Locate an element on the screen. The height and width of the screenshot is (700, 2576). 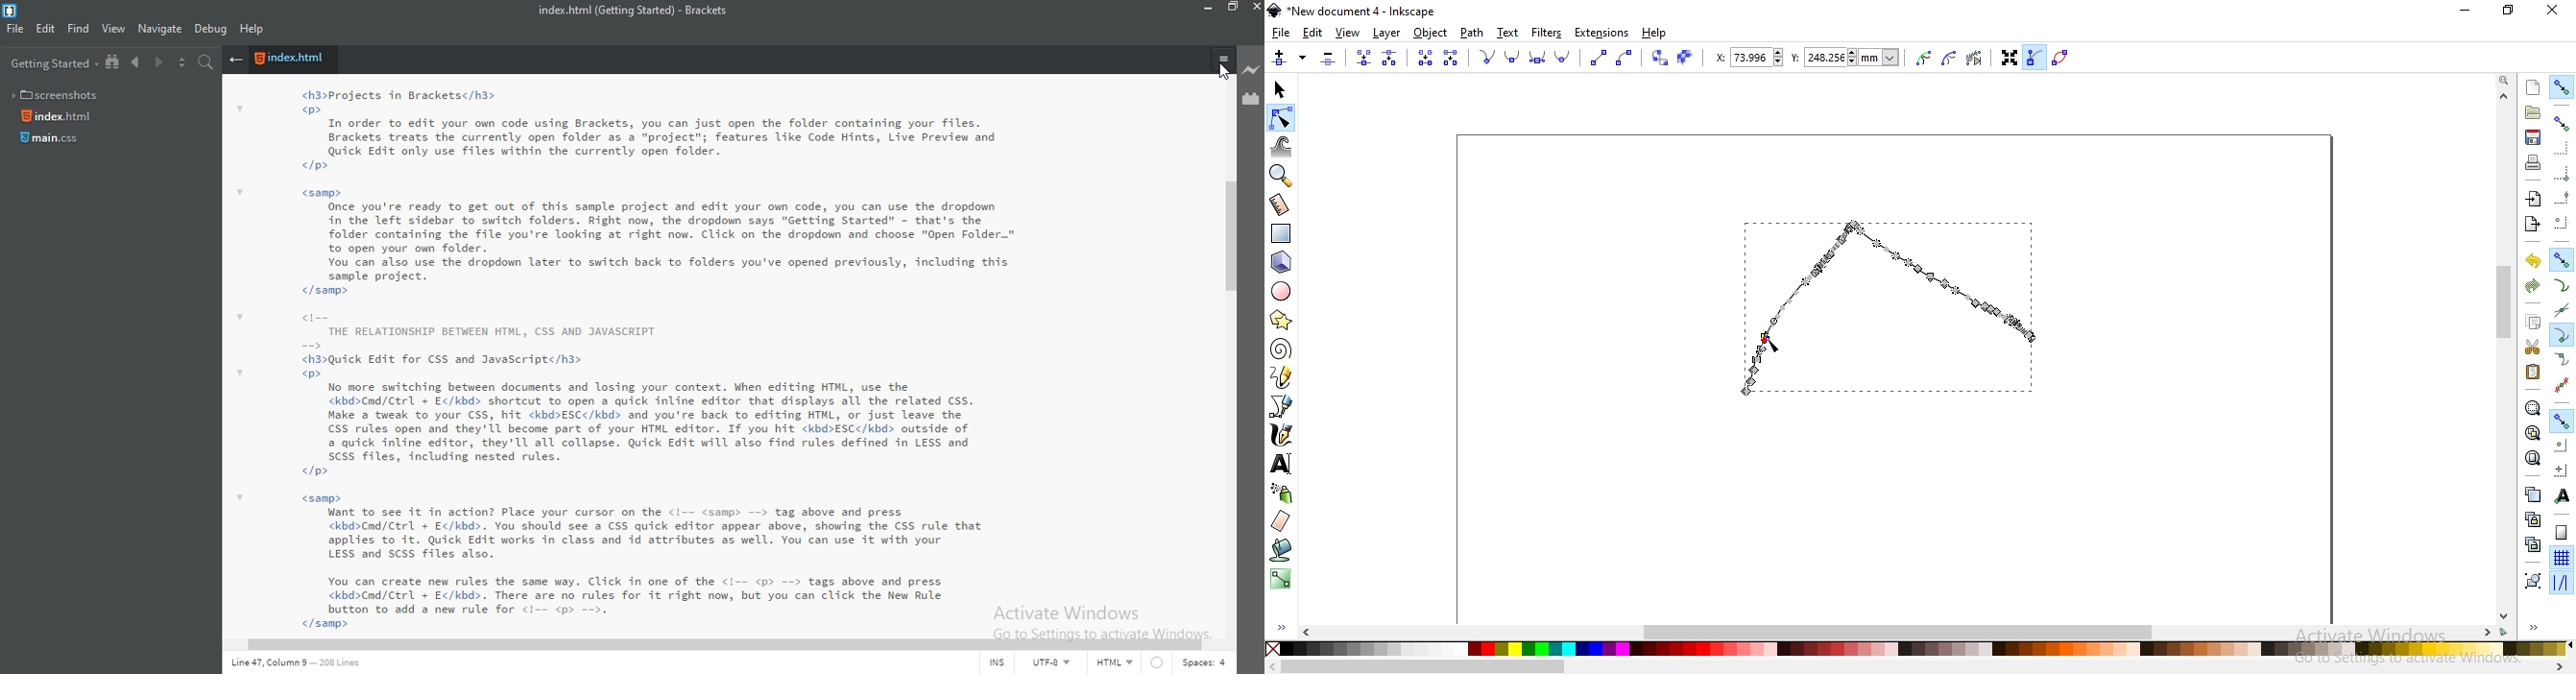
live preview is located at coordinates (1252, 69).